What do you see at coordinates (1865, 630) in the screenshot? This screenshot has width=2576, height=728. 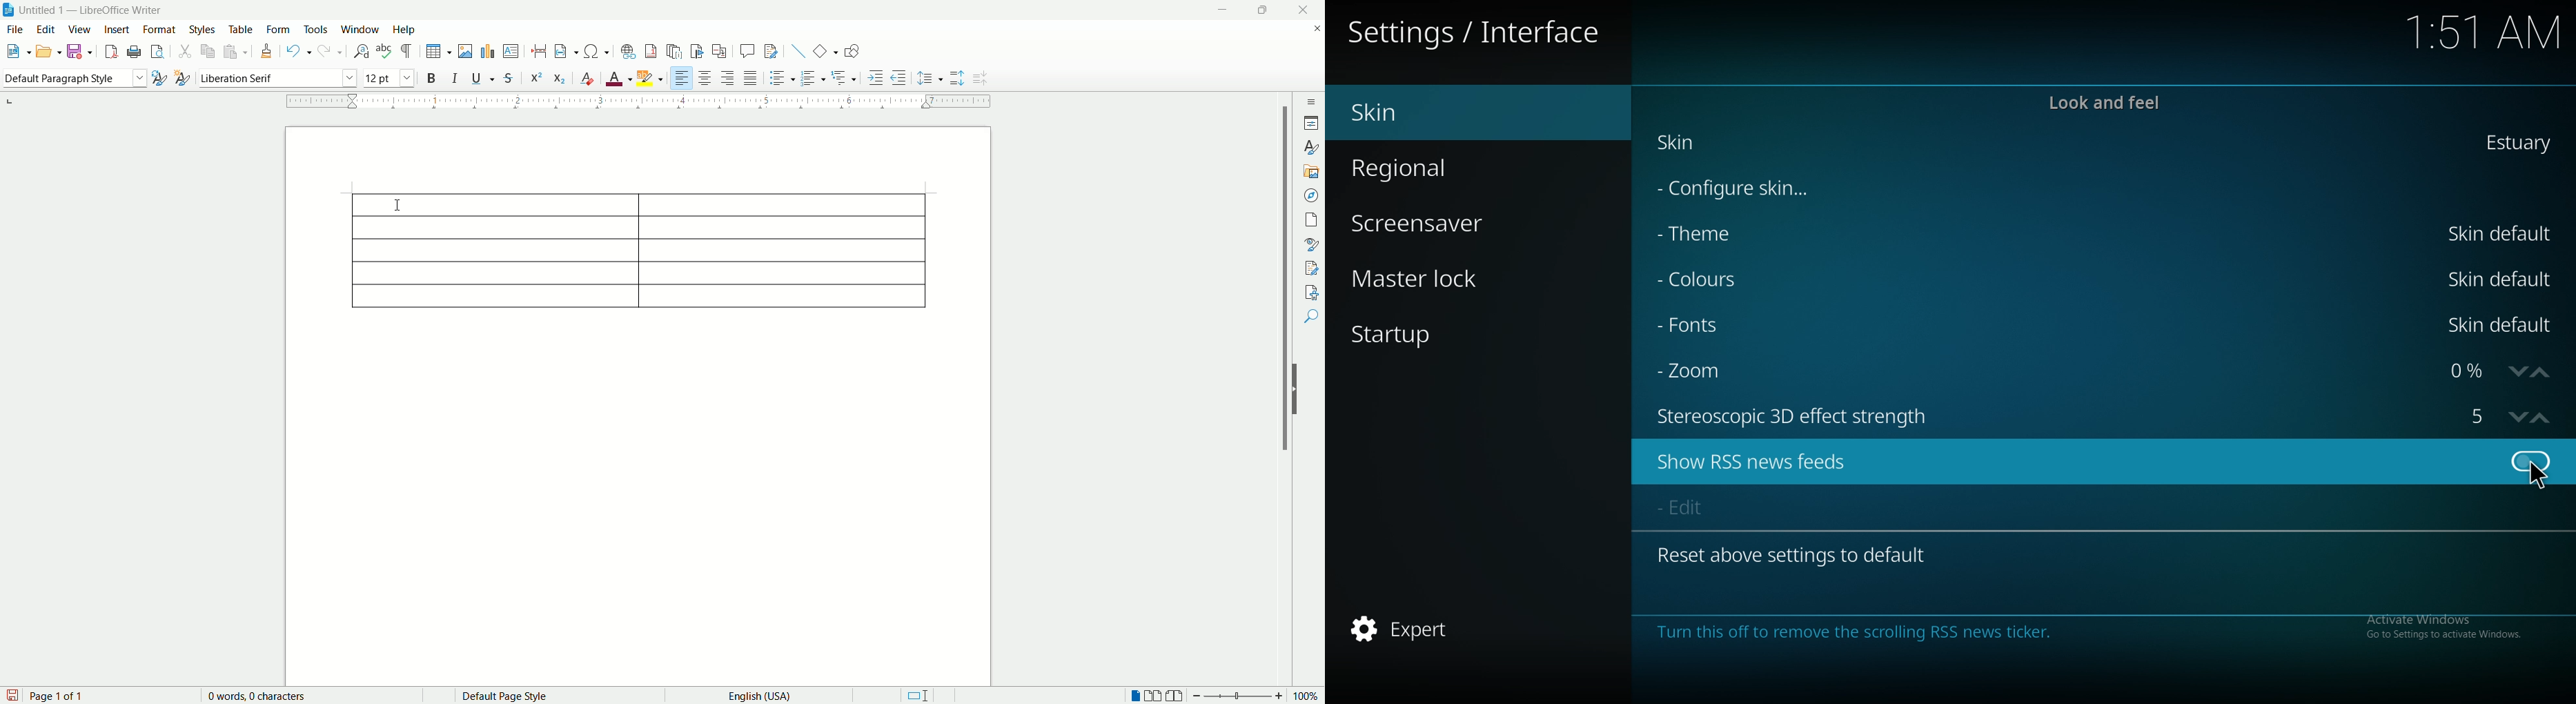 I see `description` at bounding box center [1865, 630].